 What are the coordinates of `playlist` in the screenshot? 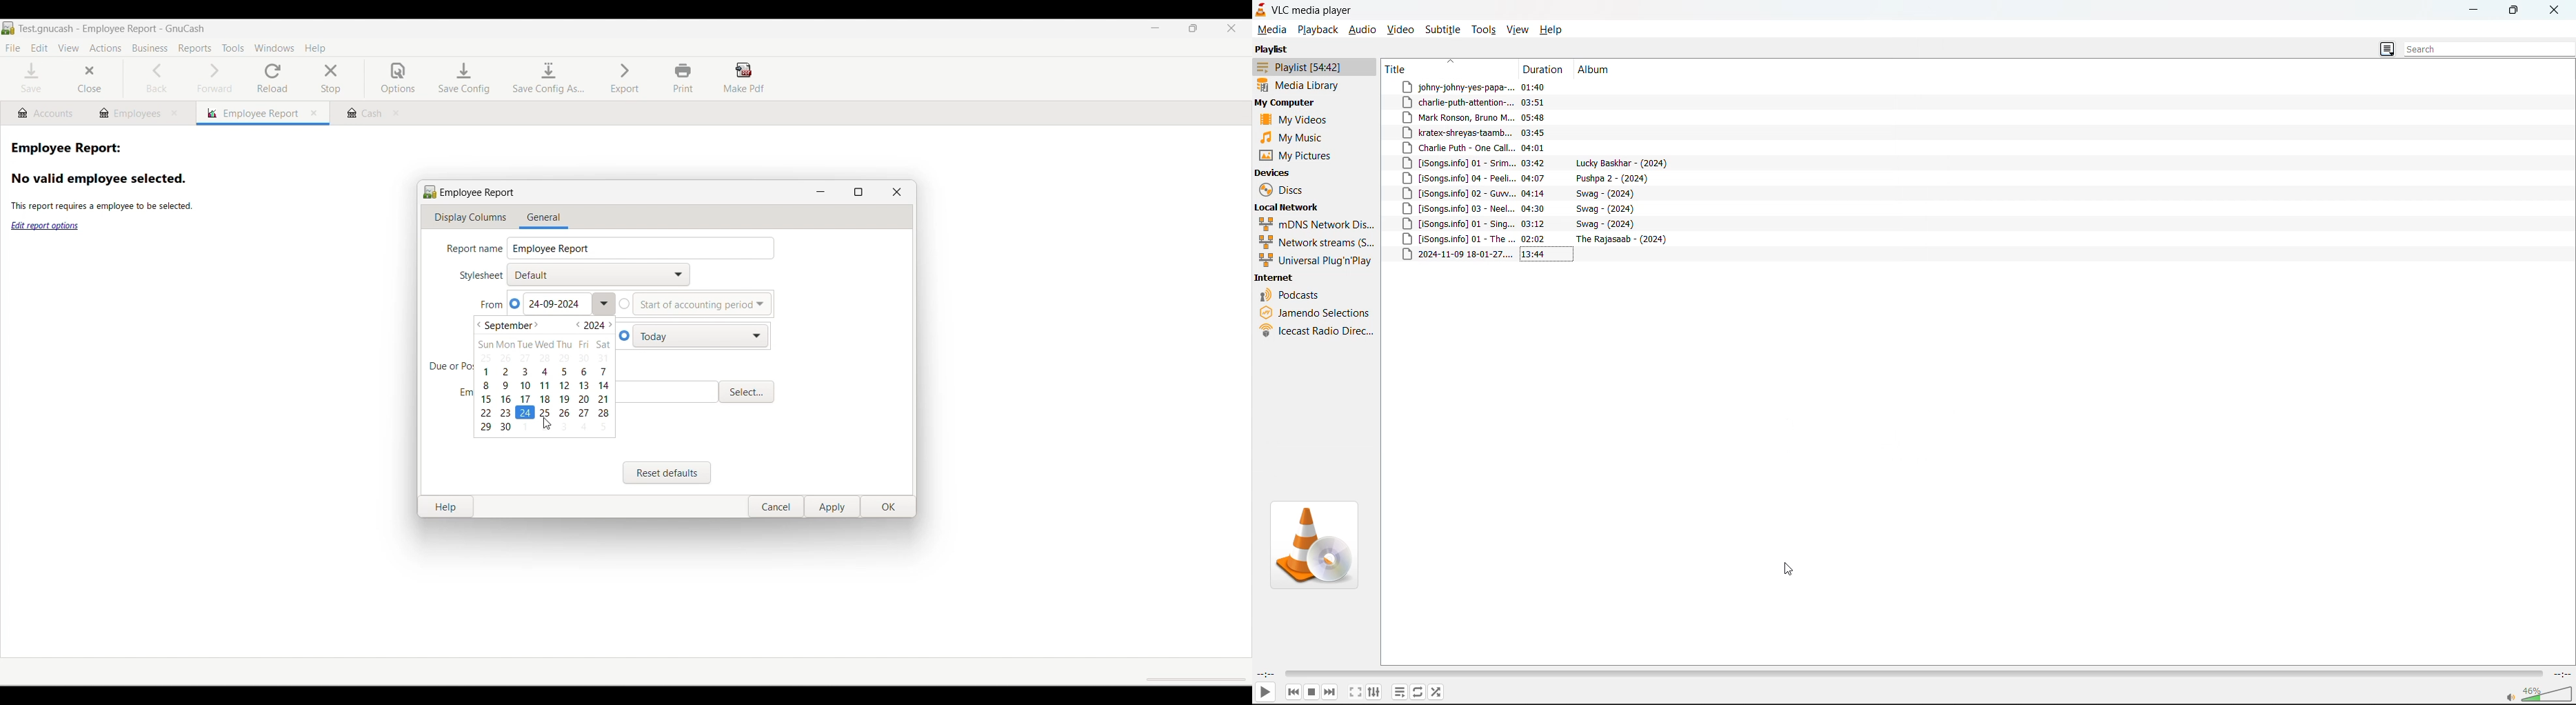 It's located at (1272, 50).